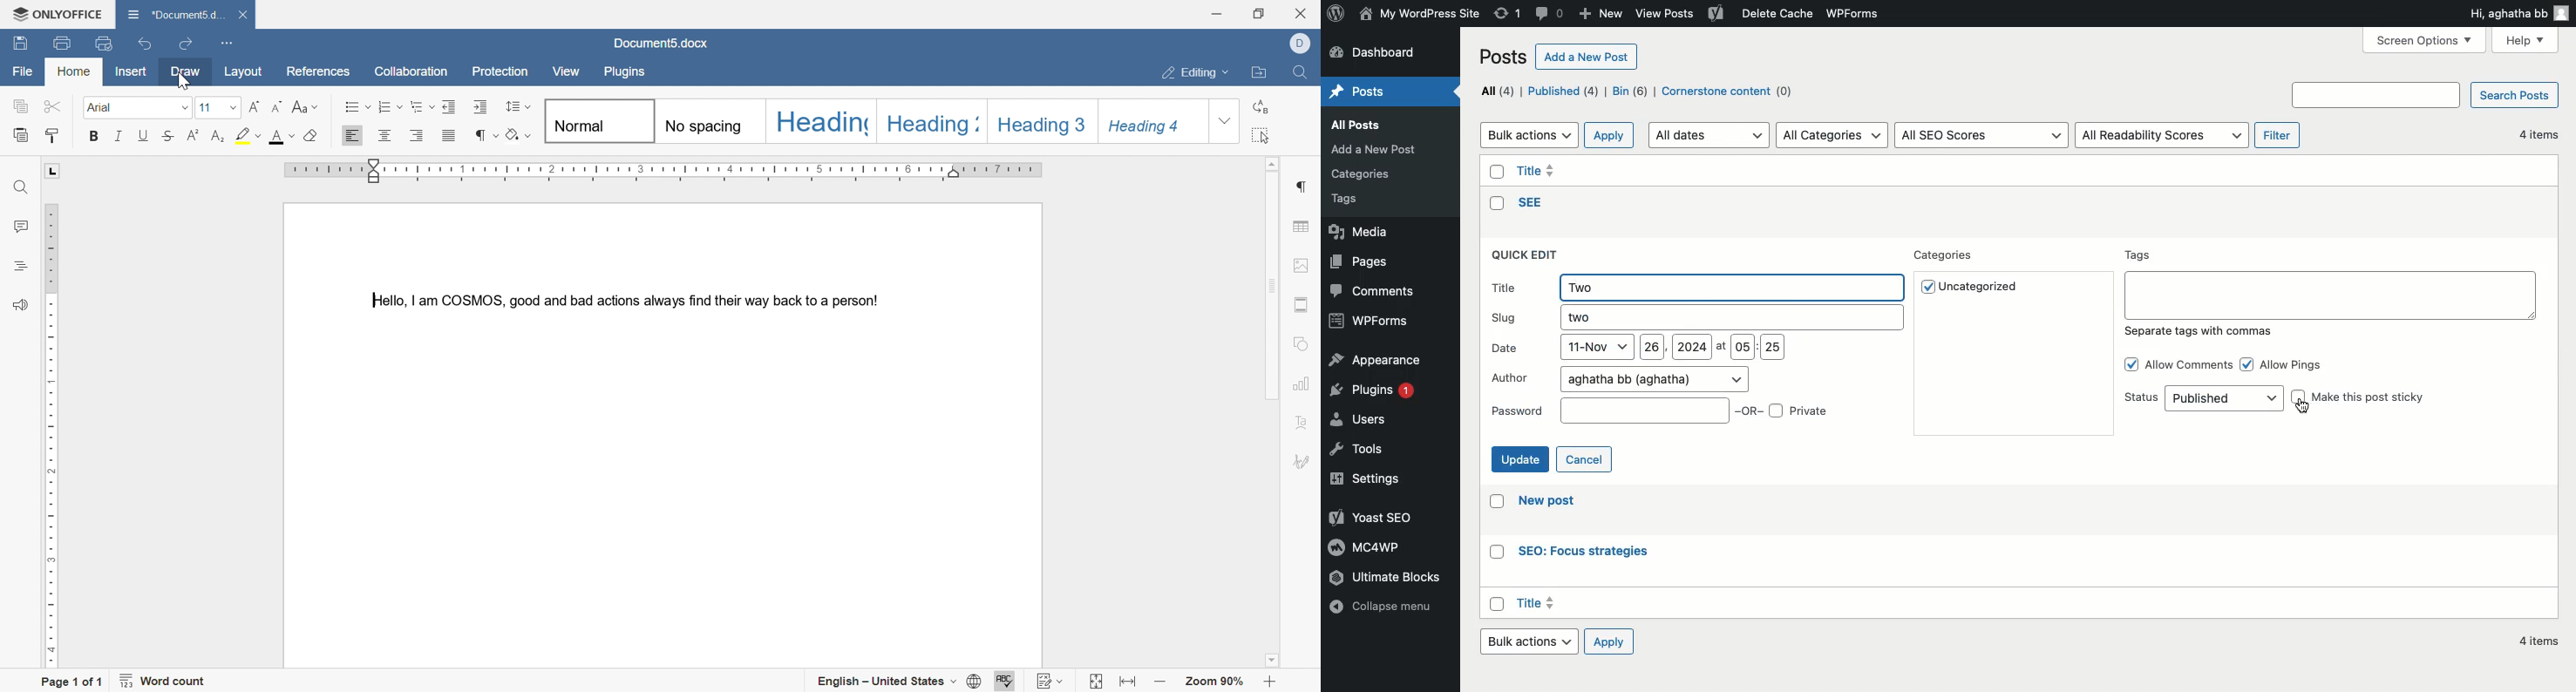 The width and height of the screenshot is (2576, 700). Describe the element at coordinates (1419, 12) in the screenshot. I see `Name` at that location.